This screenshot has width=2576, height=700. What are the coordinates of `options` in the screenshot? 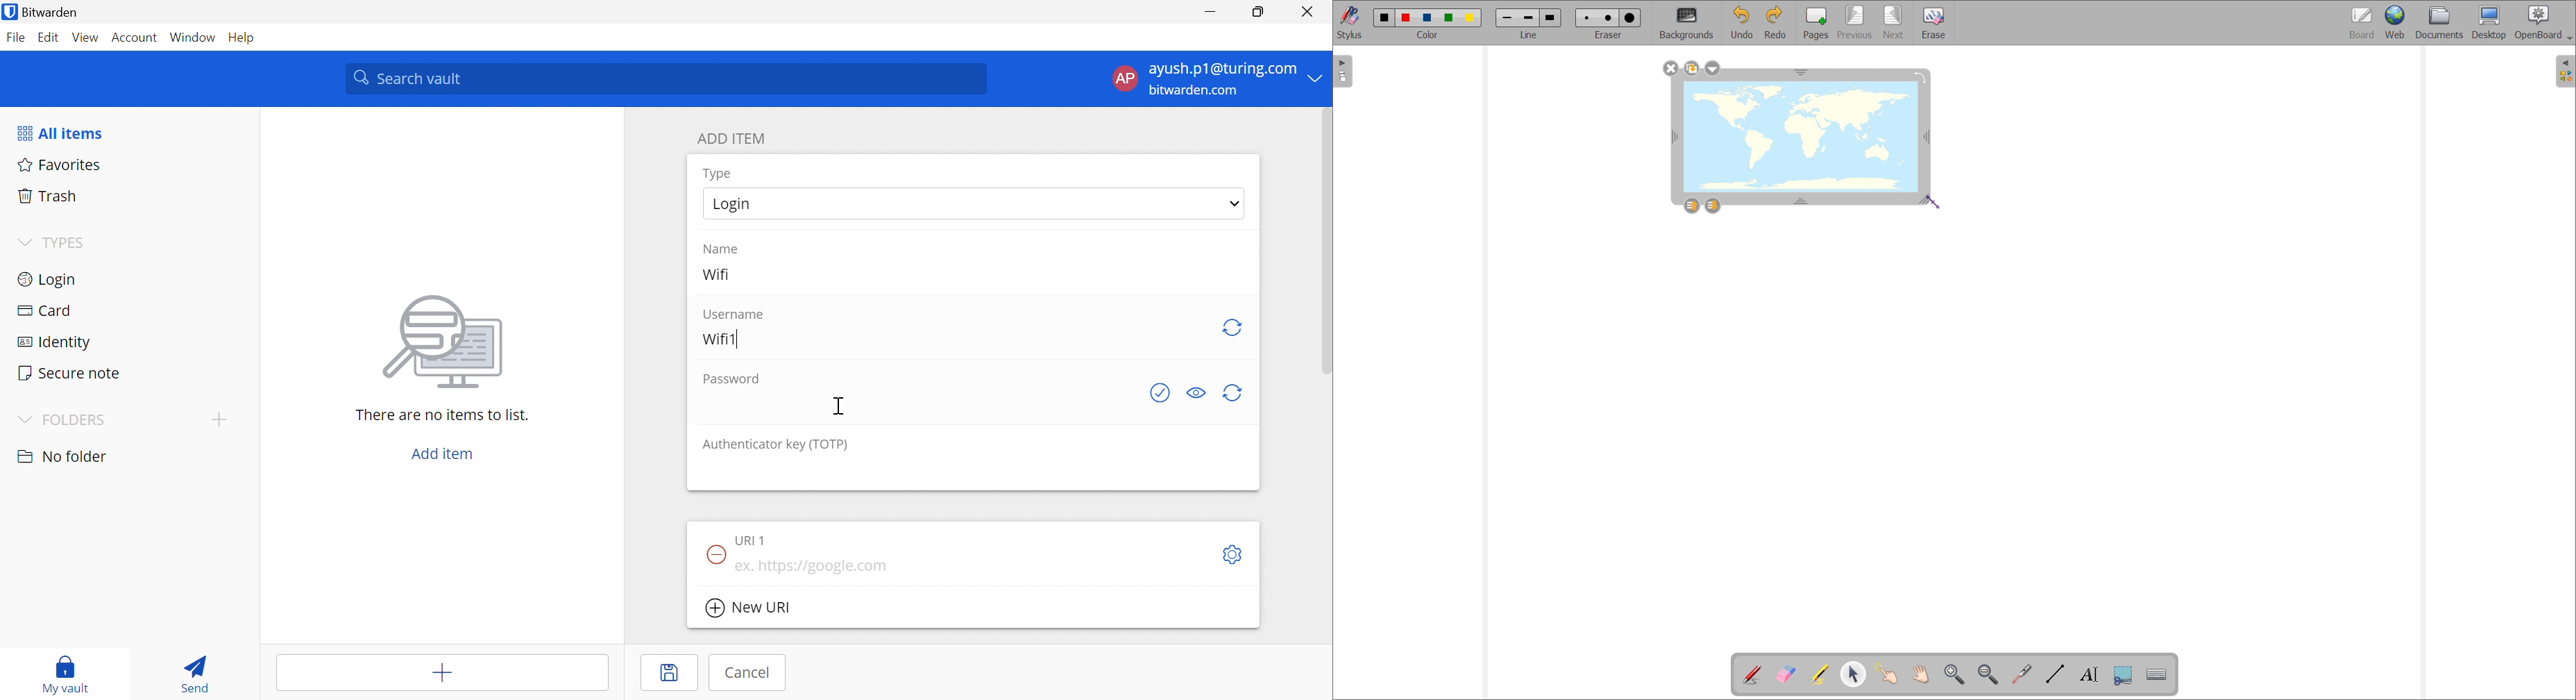 It's located at (1713, 69).